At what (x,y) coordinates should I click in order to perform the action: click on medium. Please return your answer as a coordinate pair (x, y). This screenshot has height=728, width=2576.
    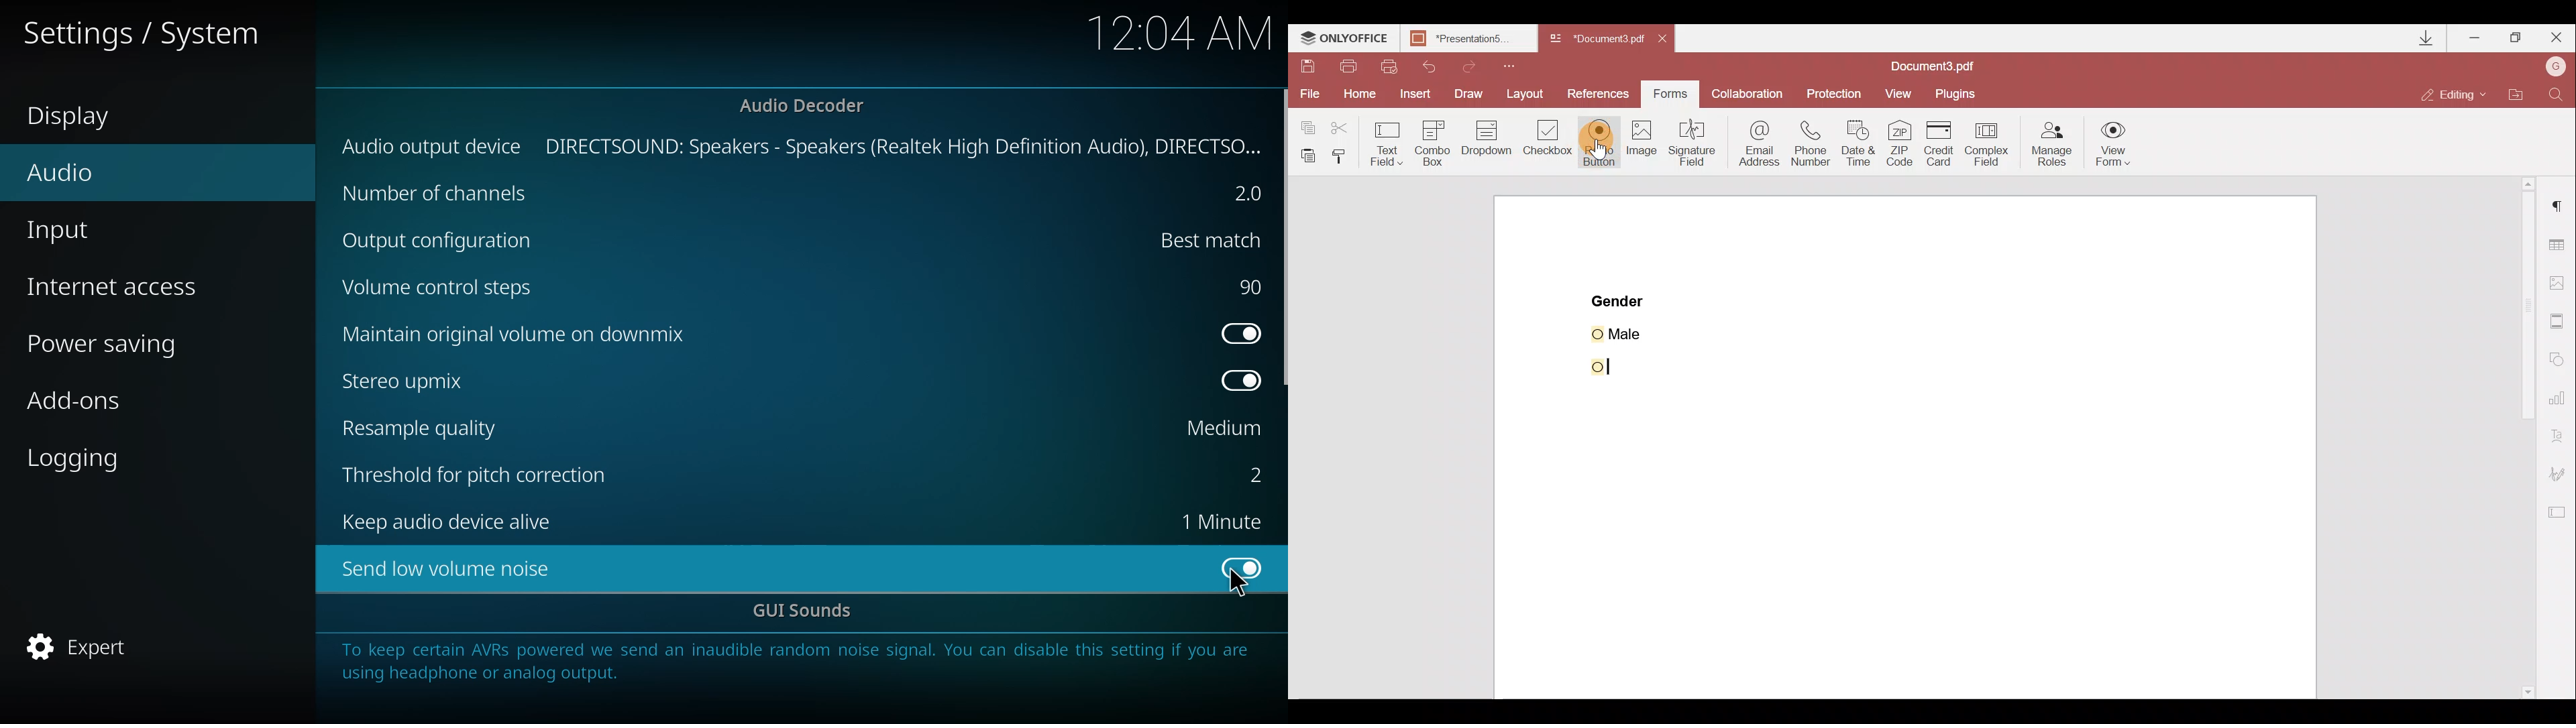
    Looking at the image, I should click on (1220, 430).